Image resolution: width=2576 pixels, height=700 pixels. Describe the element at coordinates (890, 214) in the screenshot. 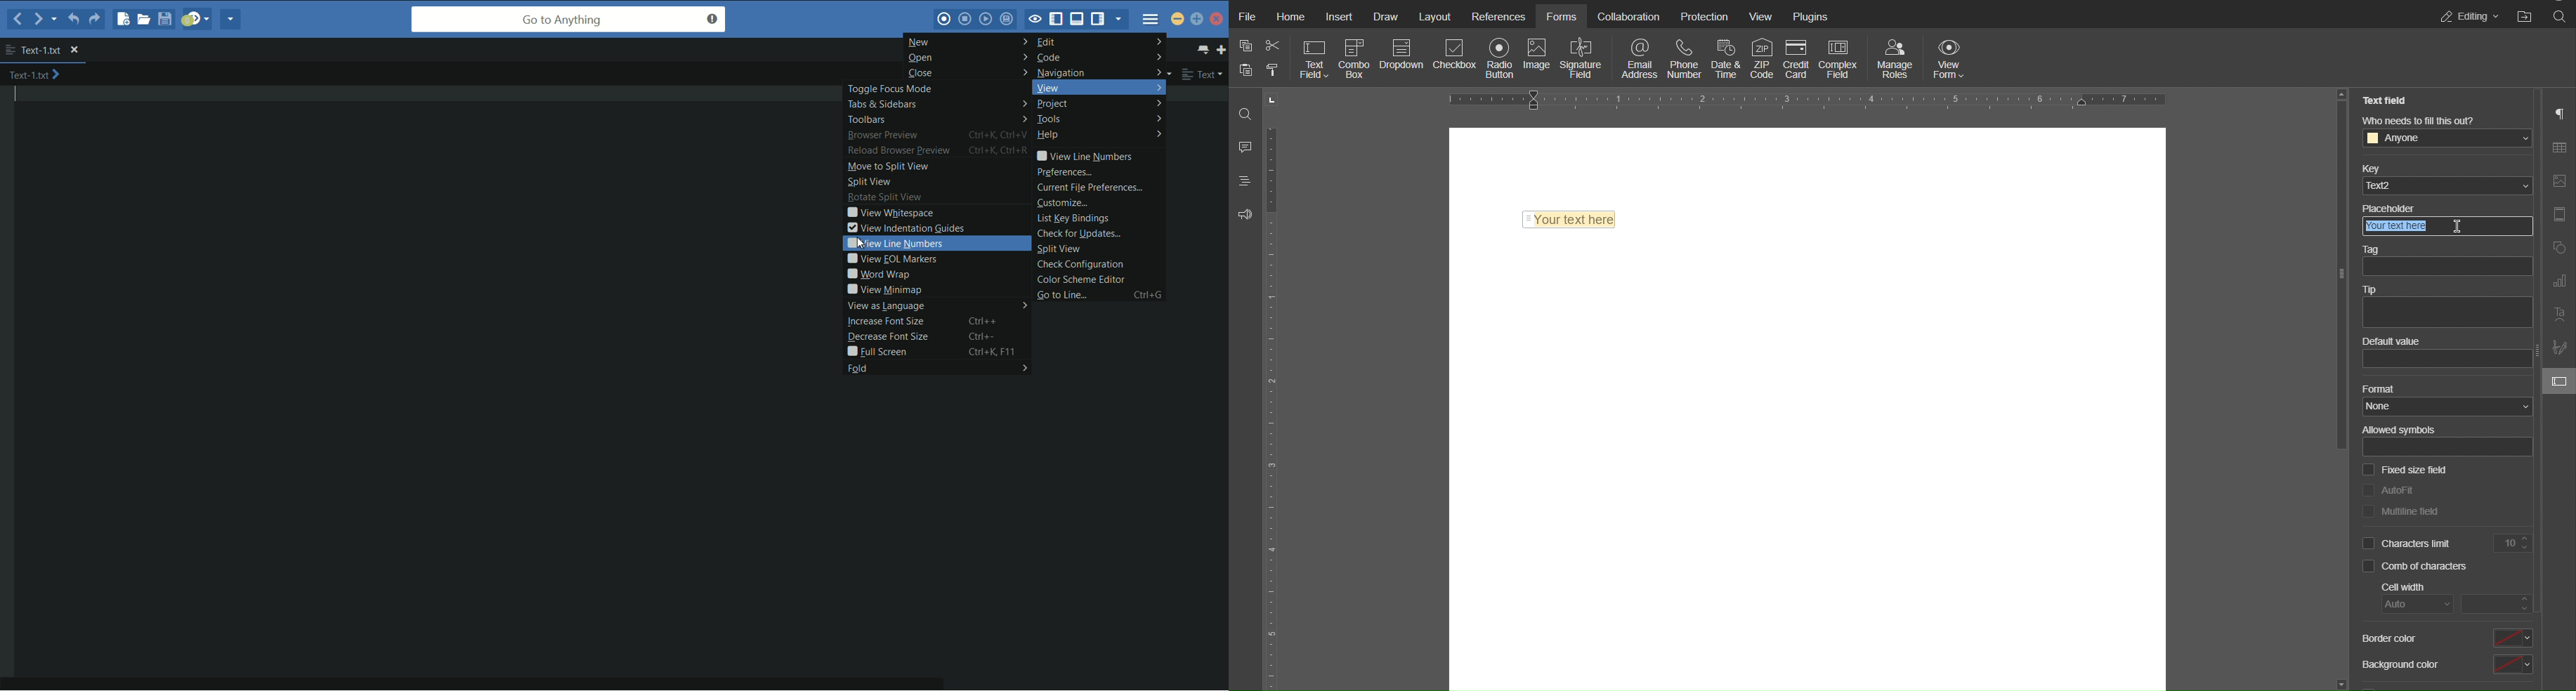

I see `view whitespace` at that location.